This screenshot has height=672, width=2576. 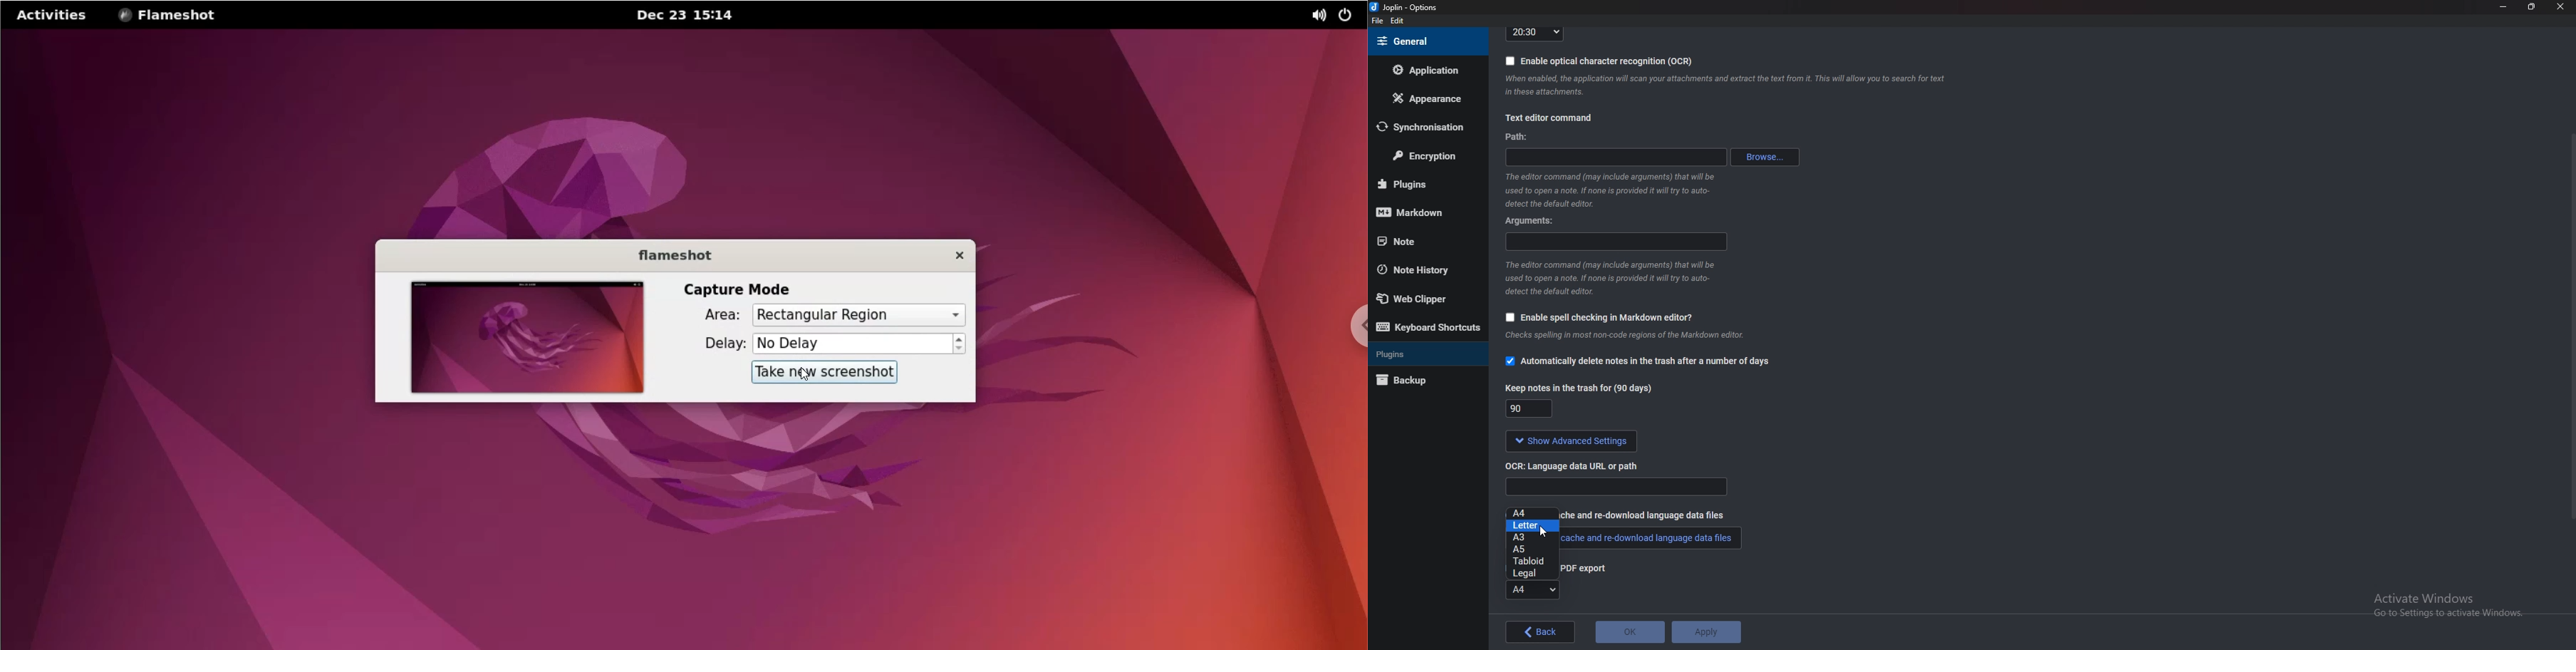 What do you see at coordinates (1422, 184) in the screenshot?
I see `plugins` at bounding box center [1422, 184].